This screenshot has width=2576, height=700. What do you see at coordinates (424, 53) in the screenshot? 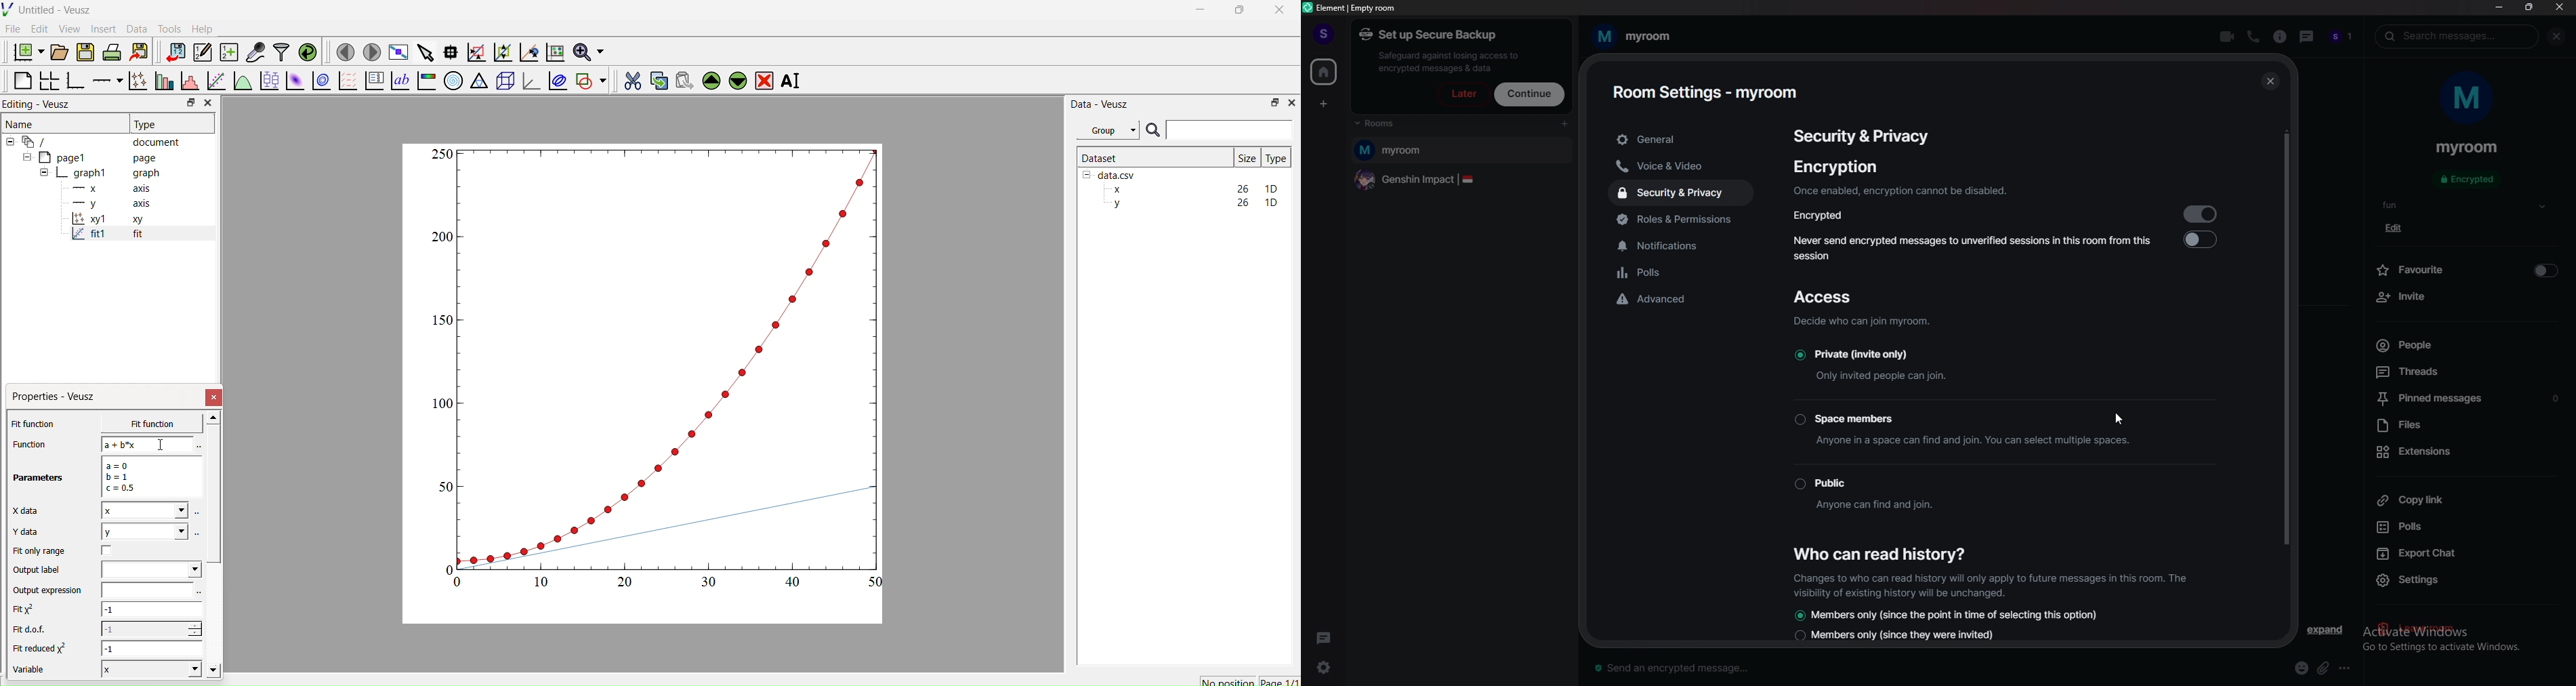
I see `Select items` at bounding box center [424, 53].